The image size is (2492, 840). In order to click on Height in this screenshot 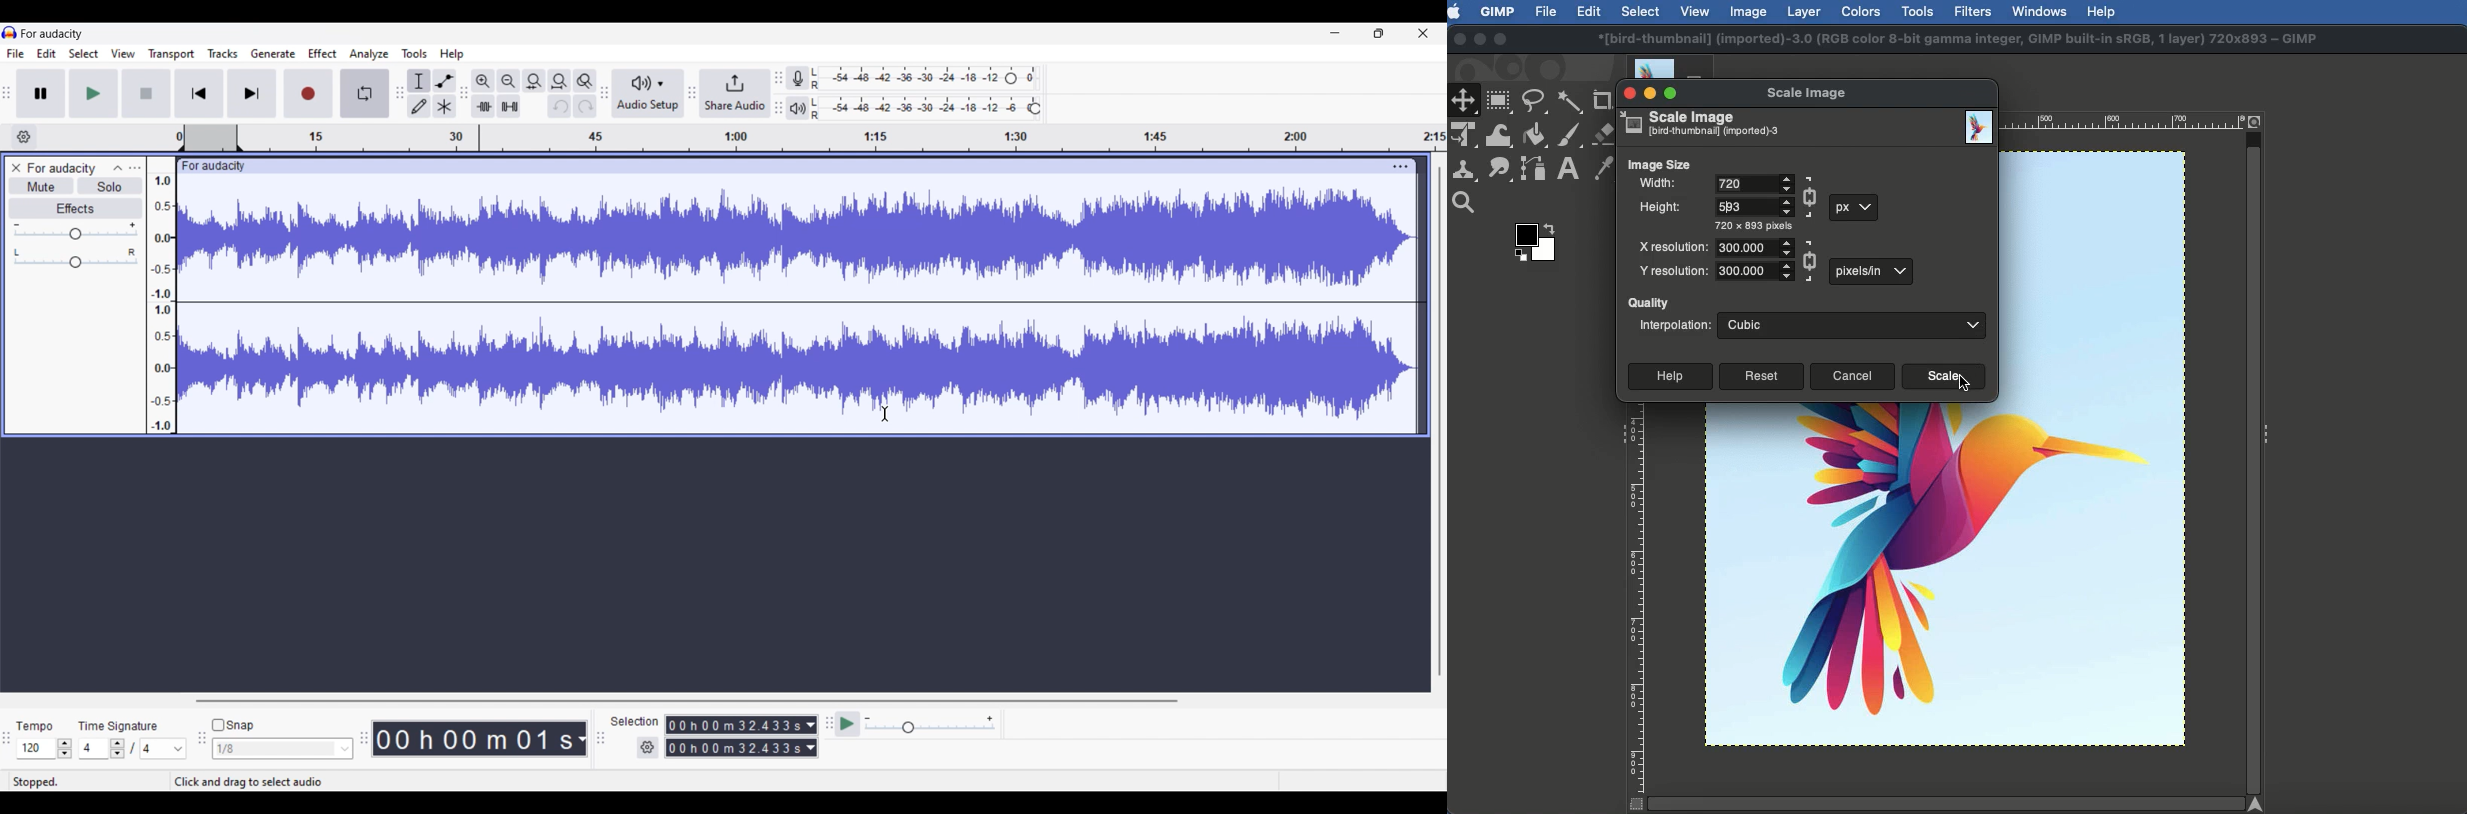, I will do `click(1663, 209)`.